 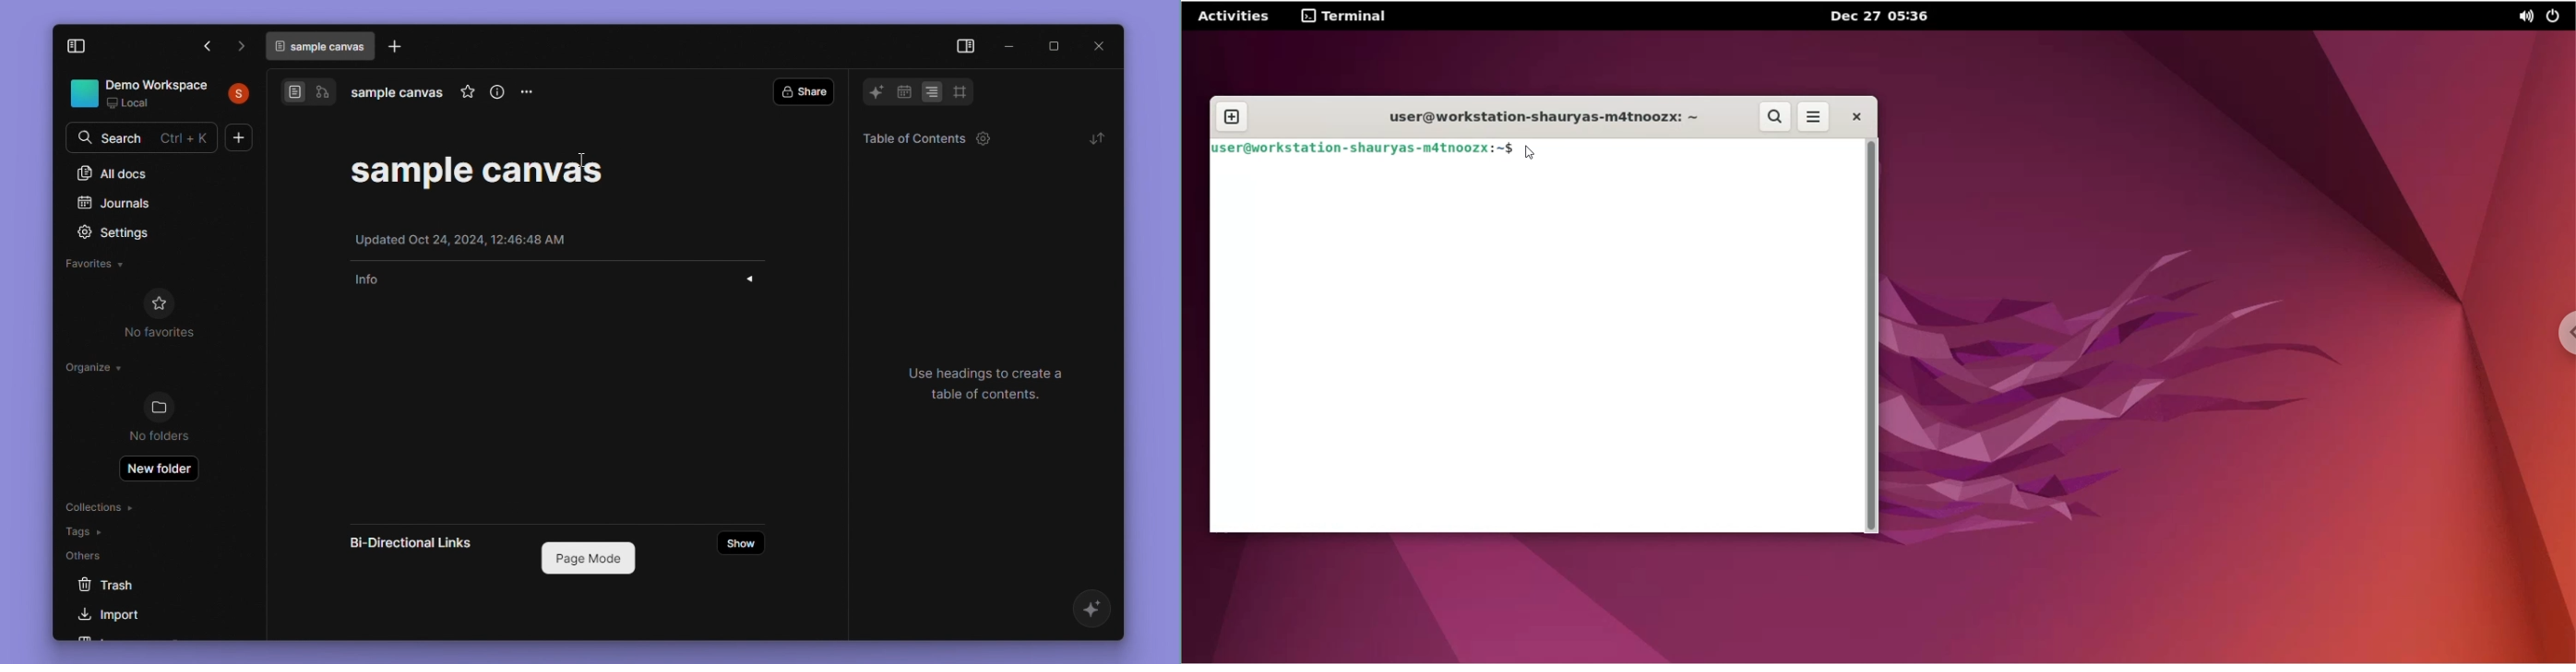 I want to click on file name, so click(x=321, y=46).